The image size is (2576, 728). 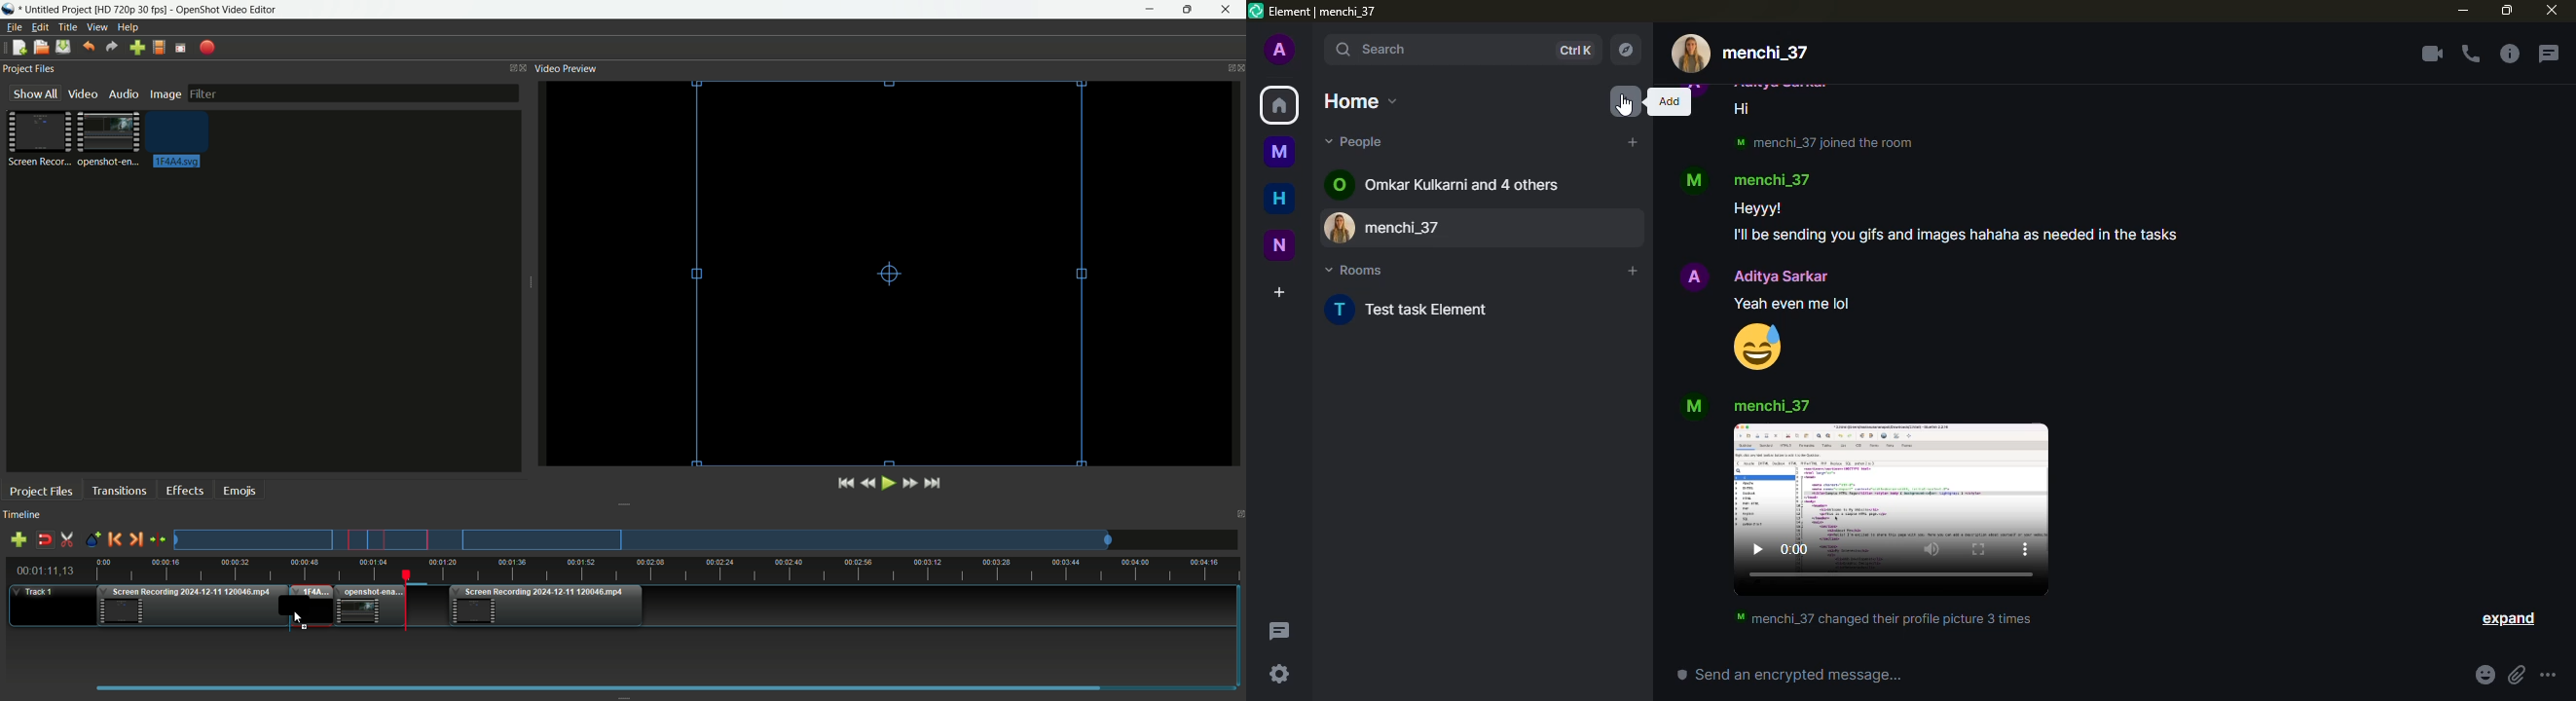 What do you see at coordinates (1694, 277) in the screenshot?
I see `Profile initial` at bounding box center [1694, 277].